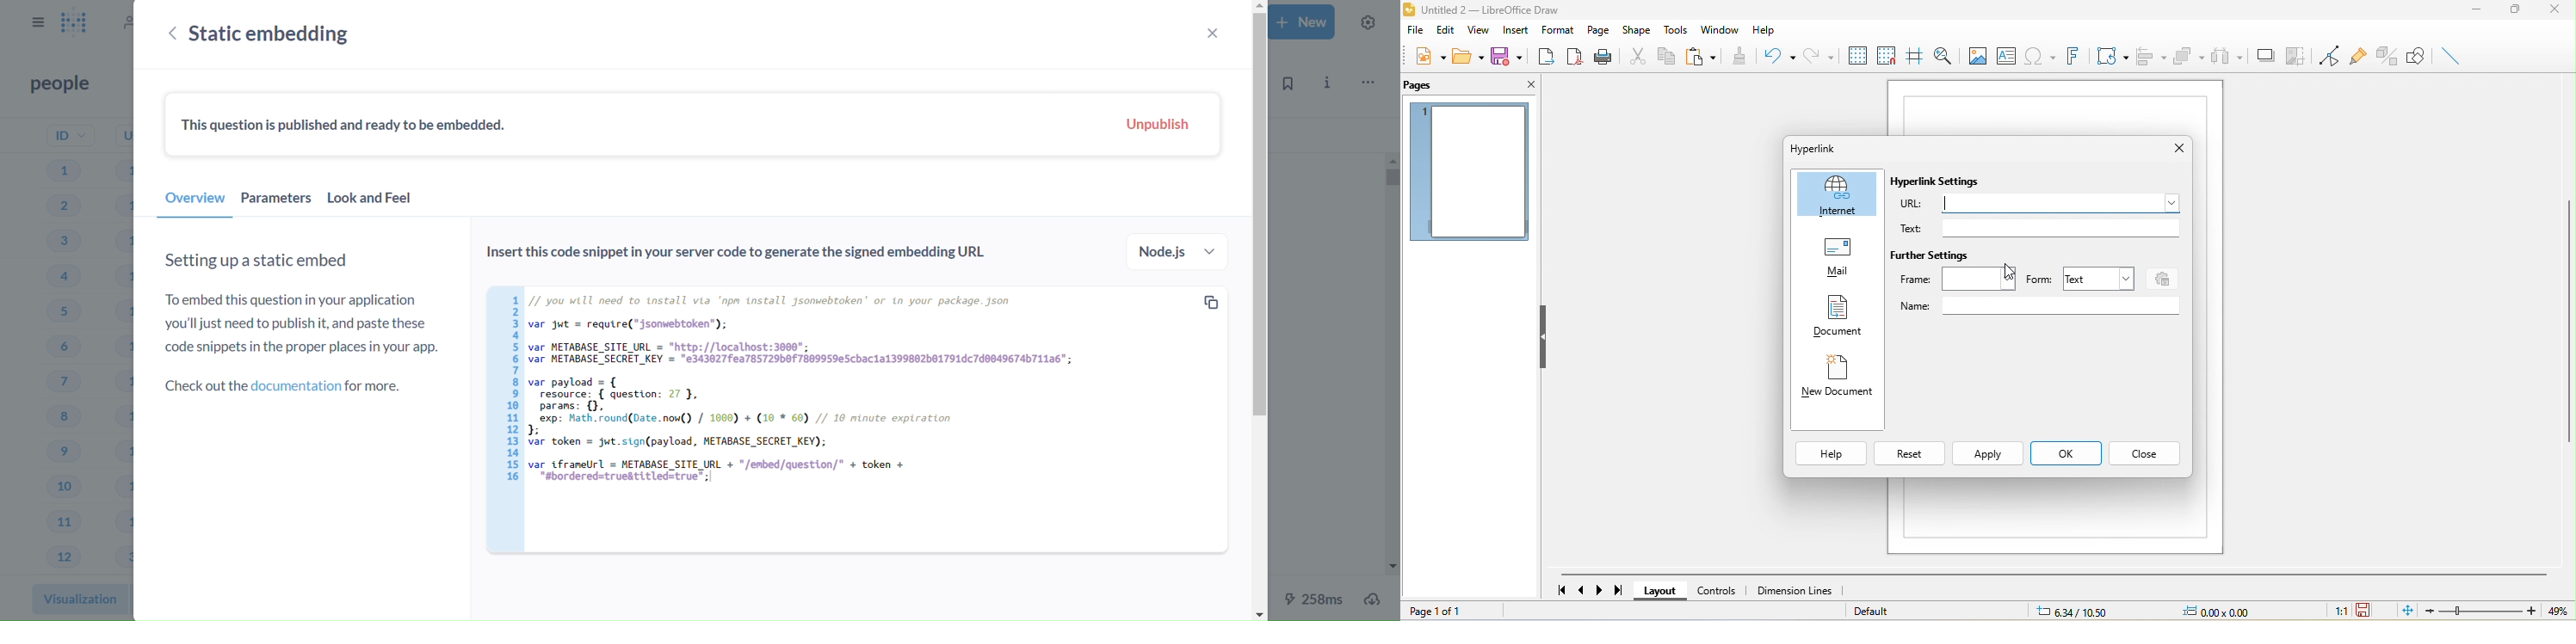  What do you see at coordinates (1152, 125) in the screenshot?
I see `unpublish` at bounding box center [1152, 125].